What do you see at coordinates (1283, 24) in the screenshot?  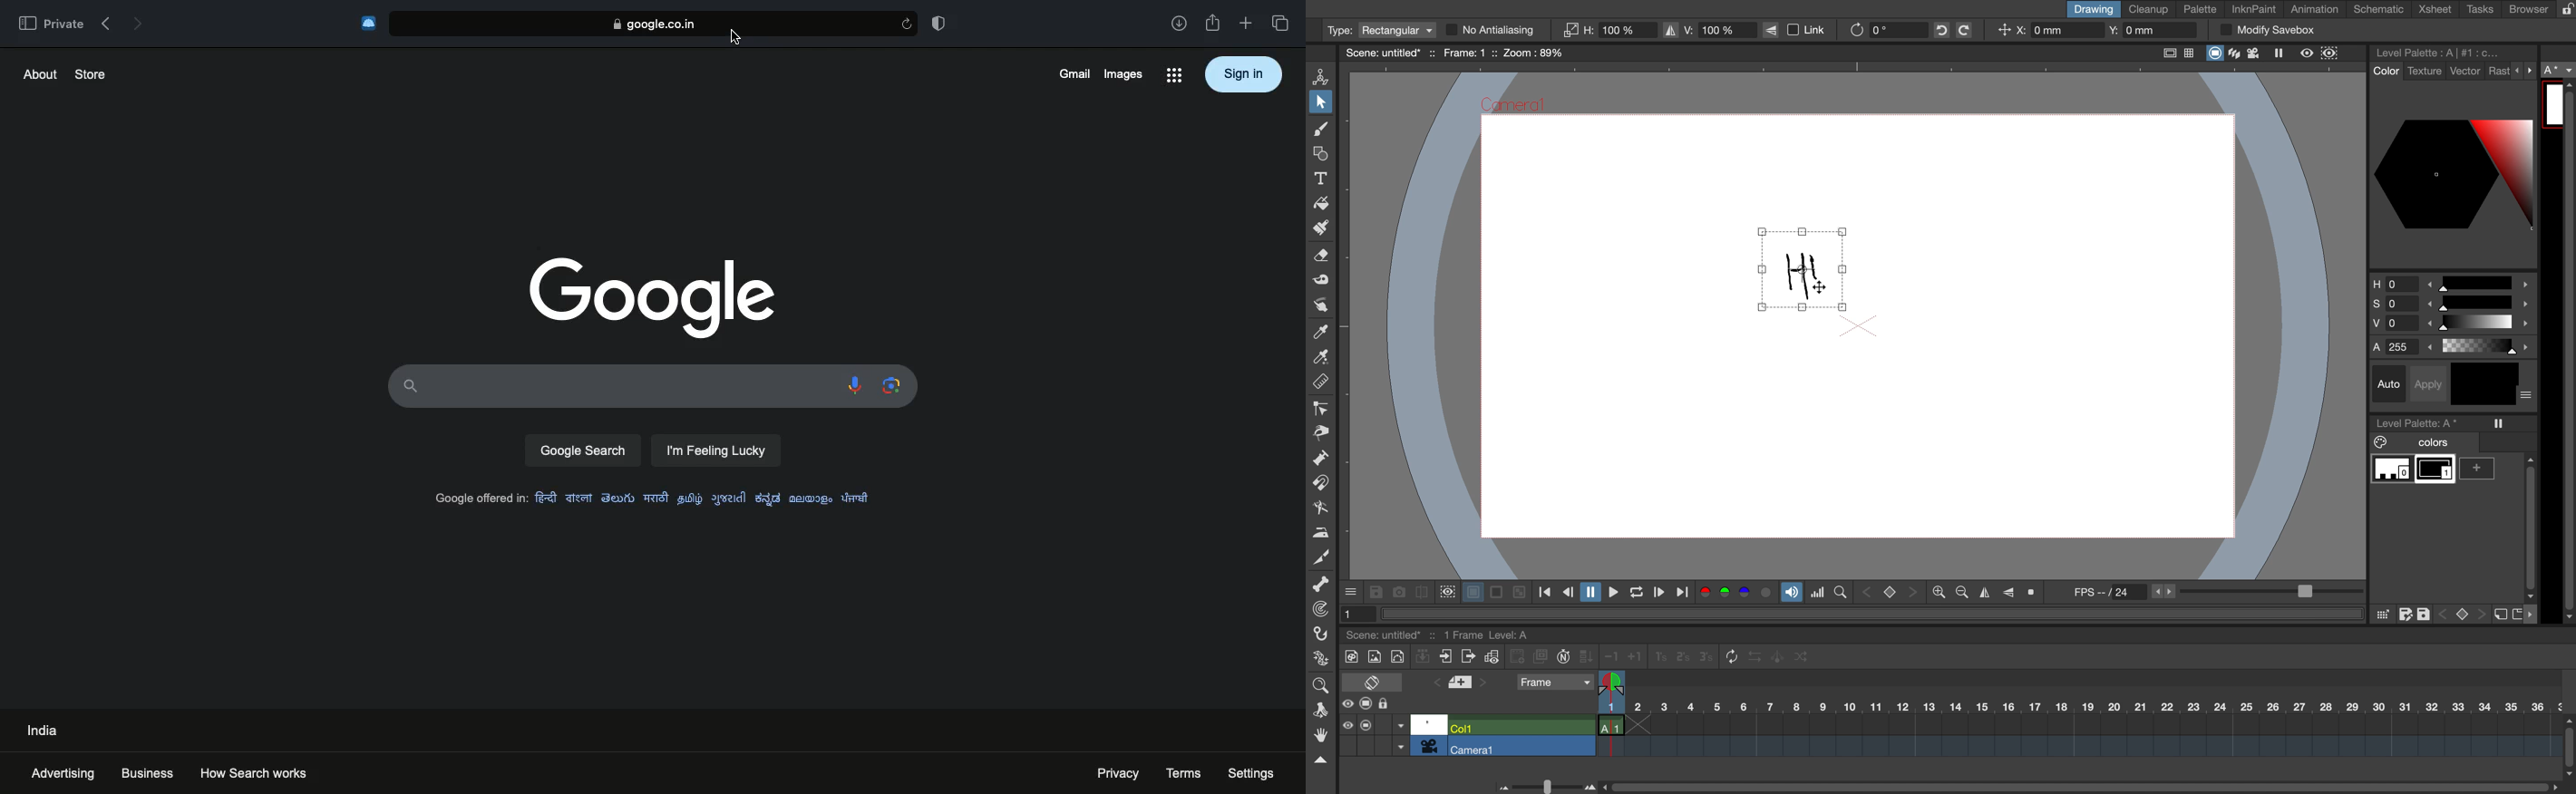 I see `Tabs` at bounding box center [1283, 24].